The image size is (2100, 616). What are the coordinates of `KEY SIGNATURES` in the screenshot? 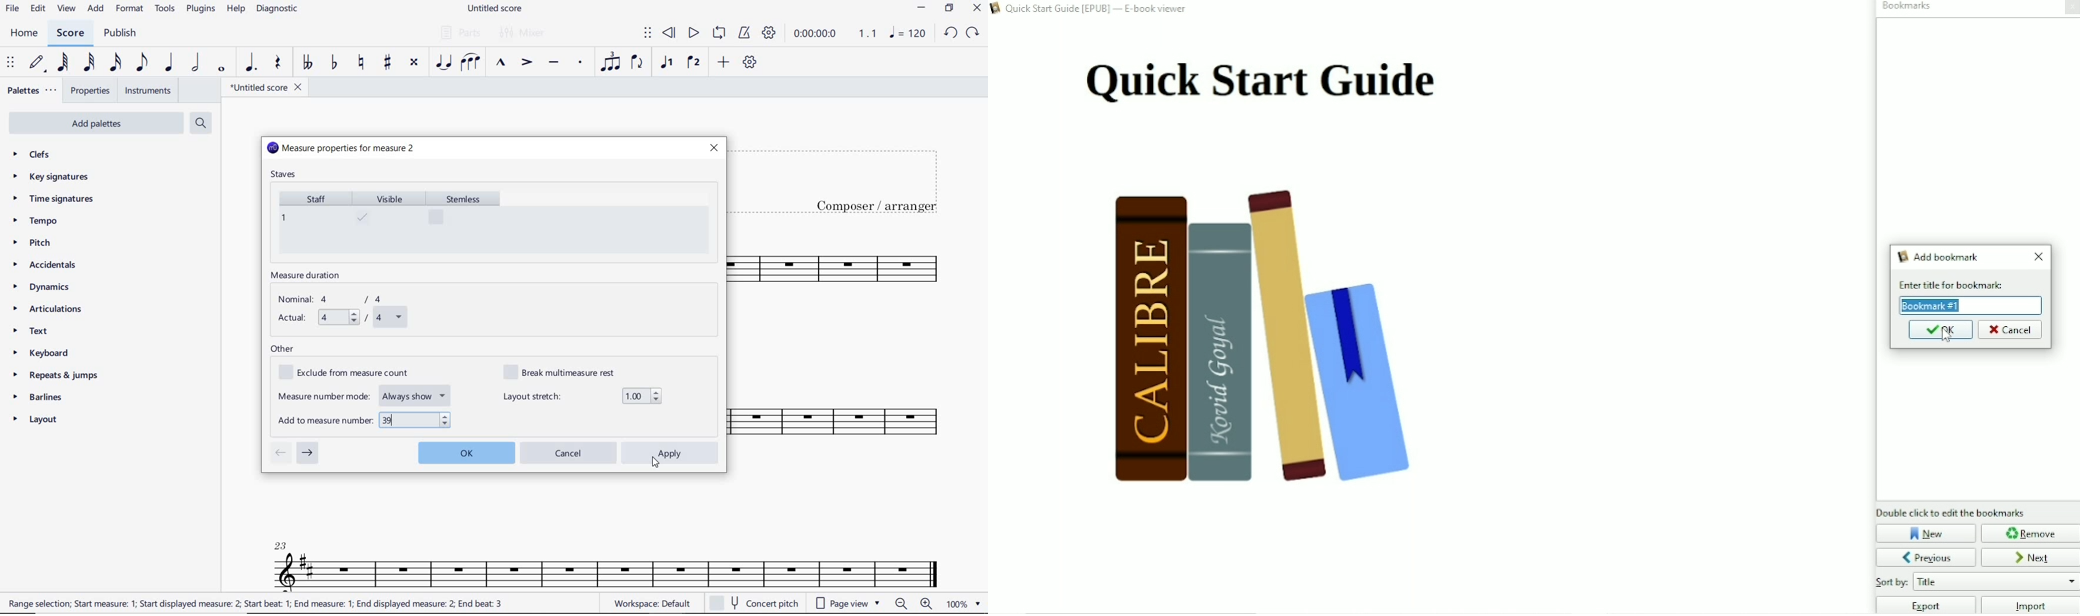 It's located at (54, 176).